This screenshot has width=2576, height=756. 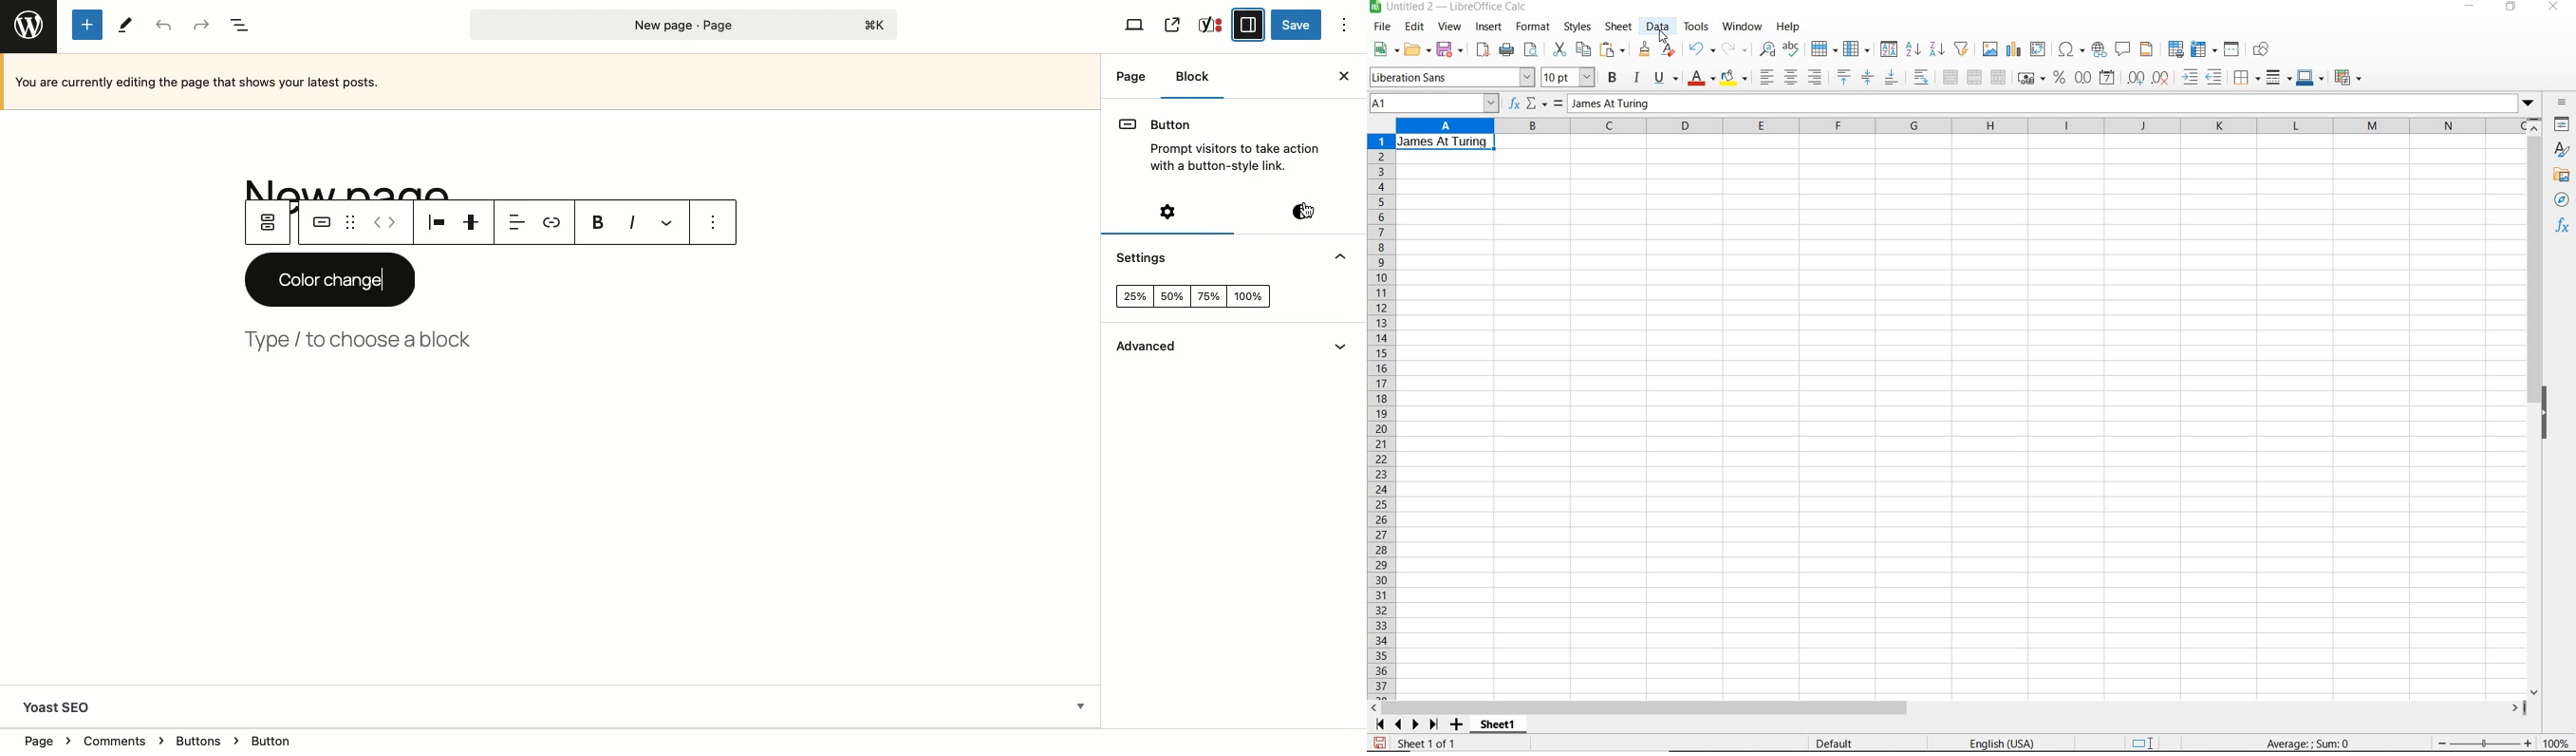 What do you see at coordinates (2536, 406) in the screenshot?
I see `scrollbar` at bounding box center [2536, 406].